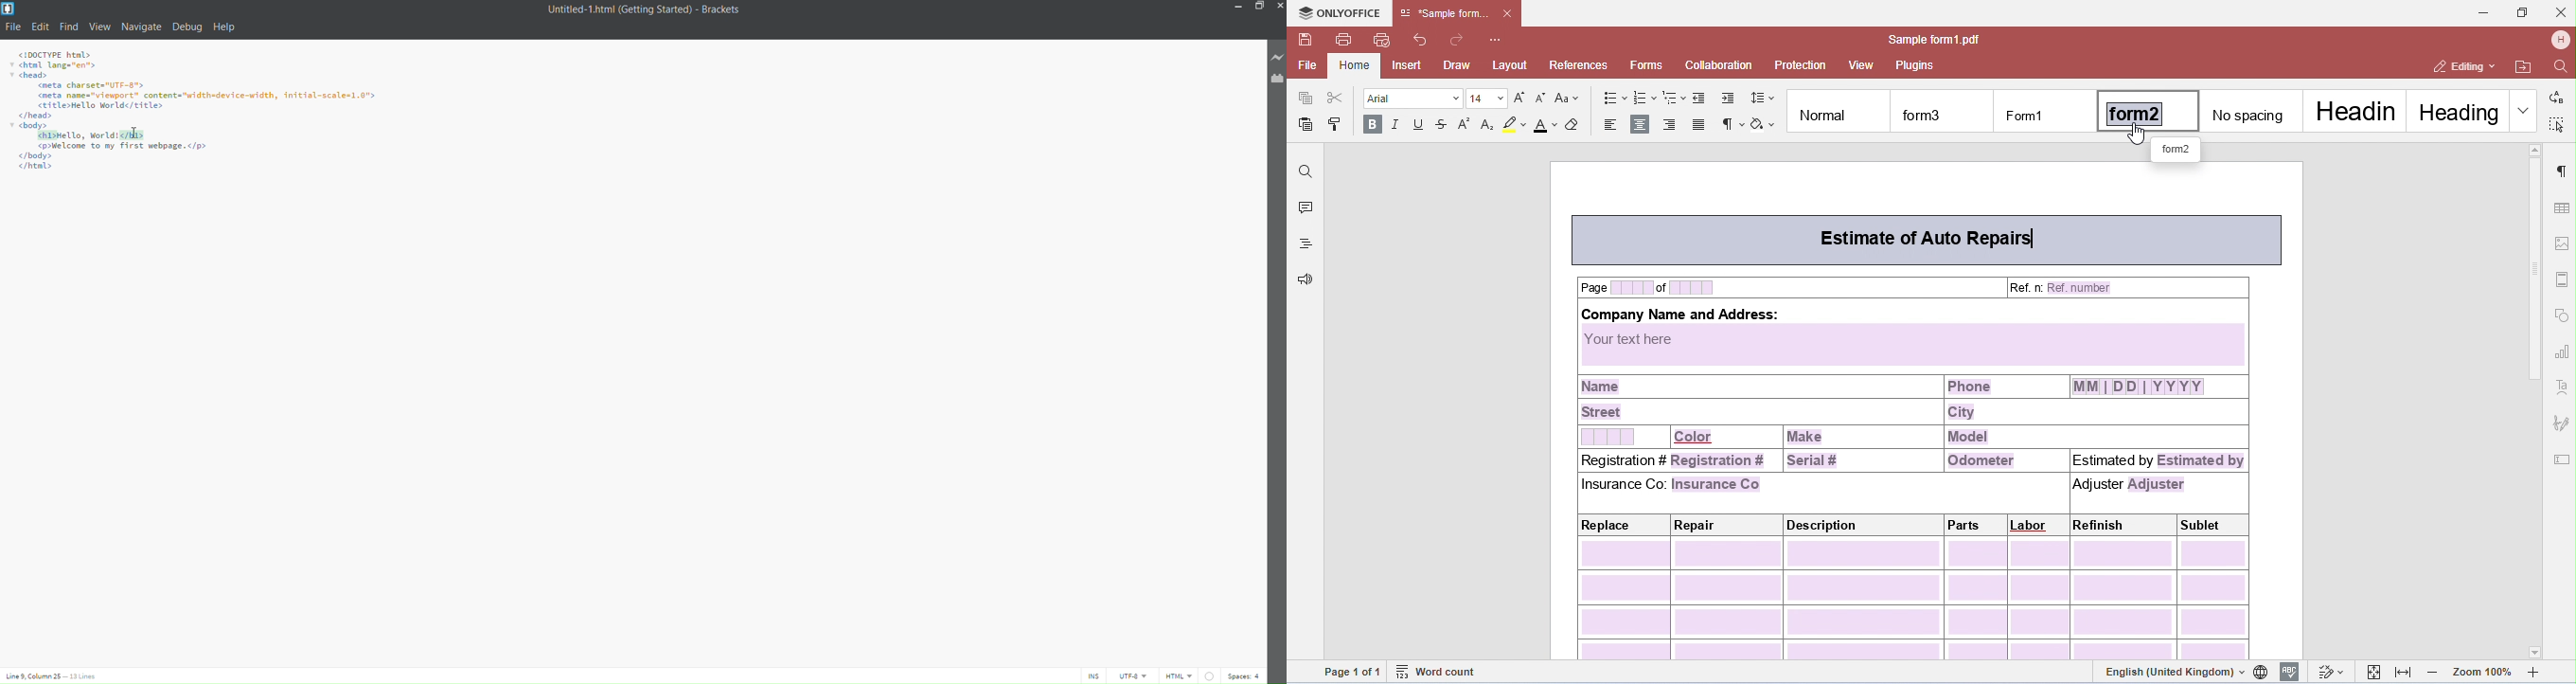 The image size is (2576, 700). I want to click on Cursor, so click(134, 133).